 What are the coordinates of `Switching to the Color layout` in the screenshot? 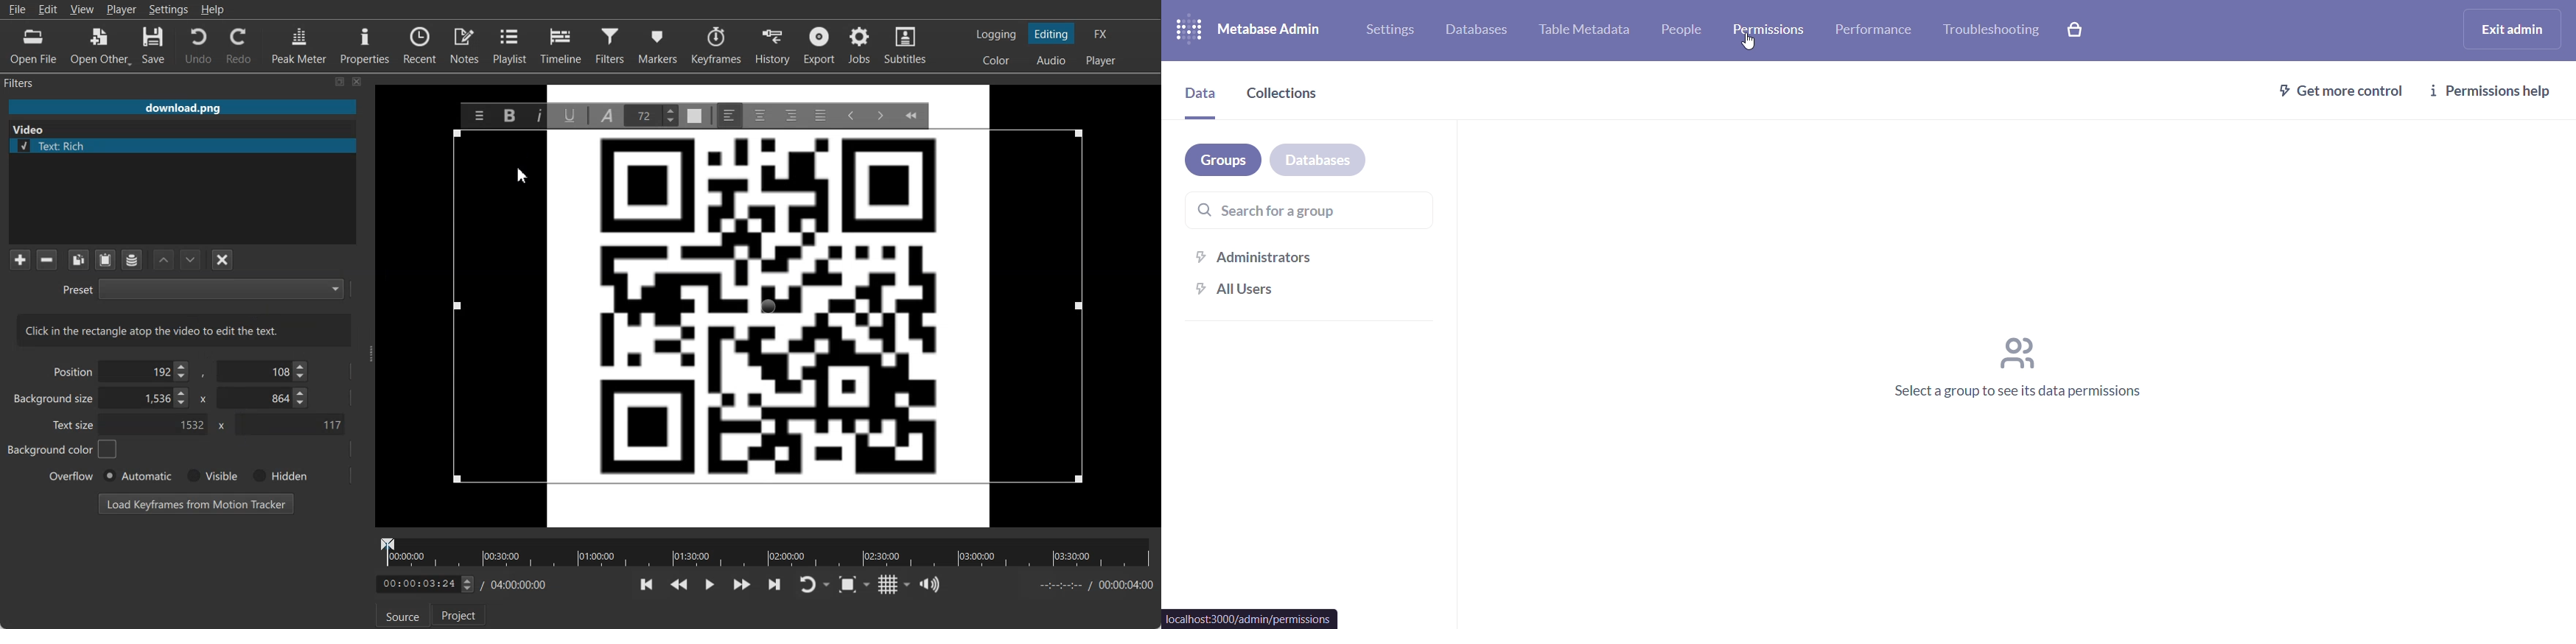 It's located at (997, 61).